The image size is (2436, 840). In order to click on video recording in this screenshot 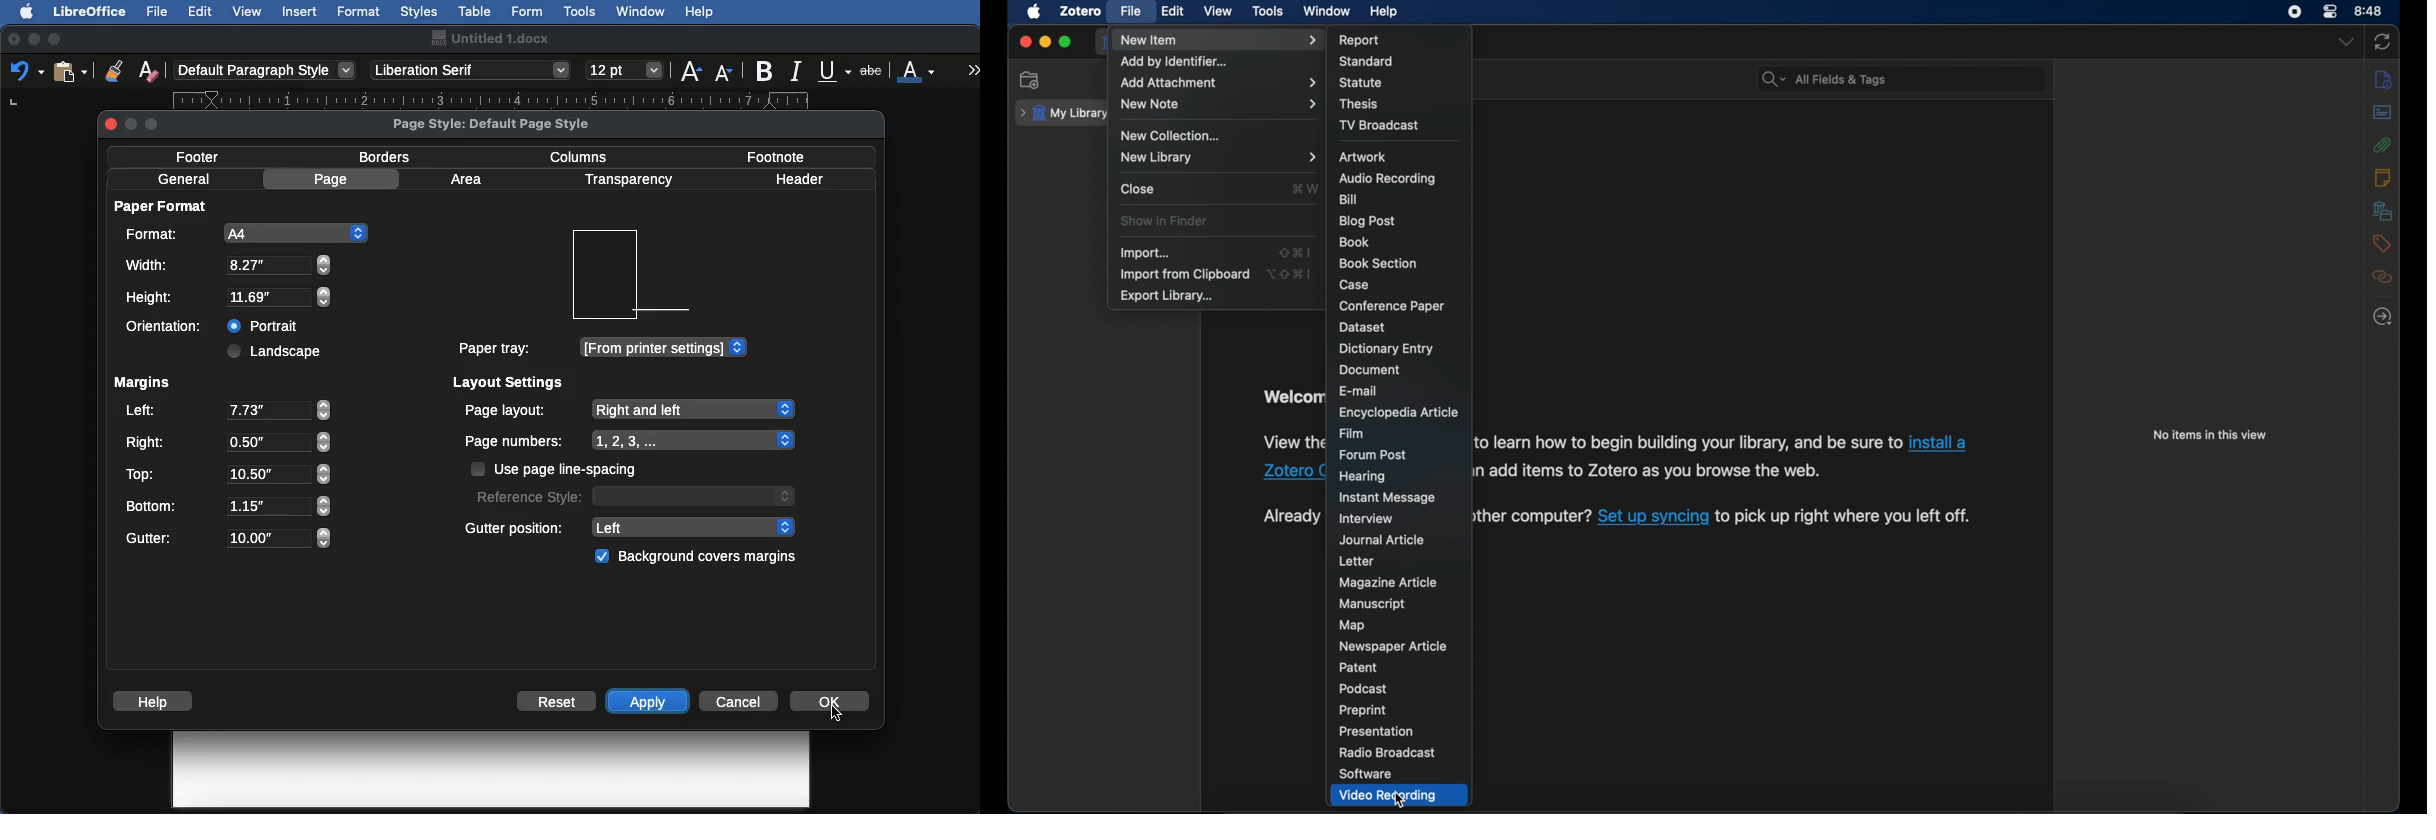, I will do `click(1391, 795)`.